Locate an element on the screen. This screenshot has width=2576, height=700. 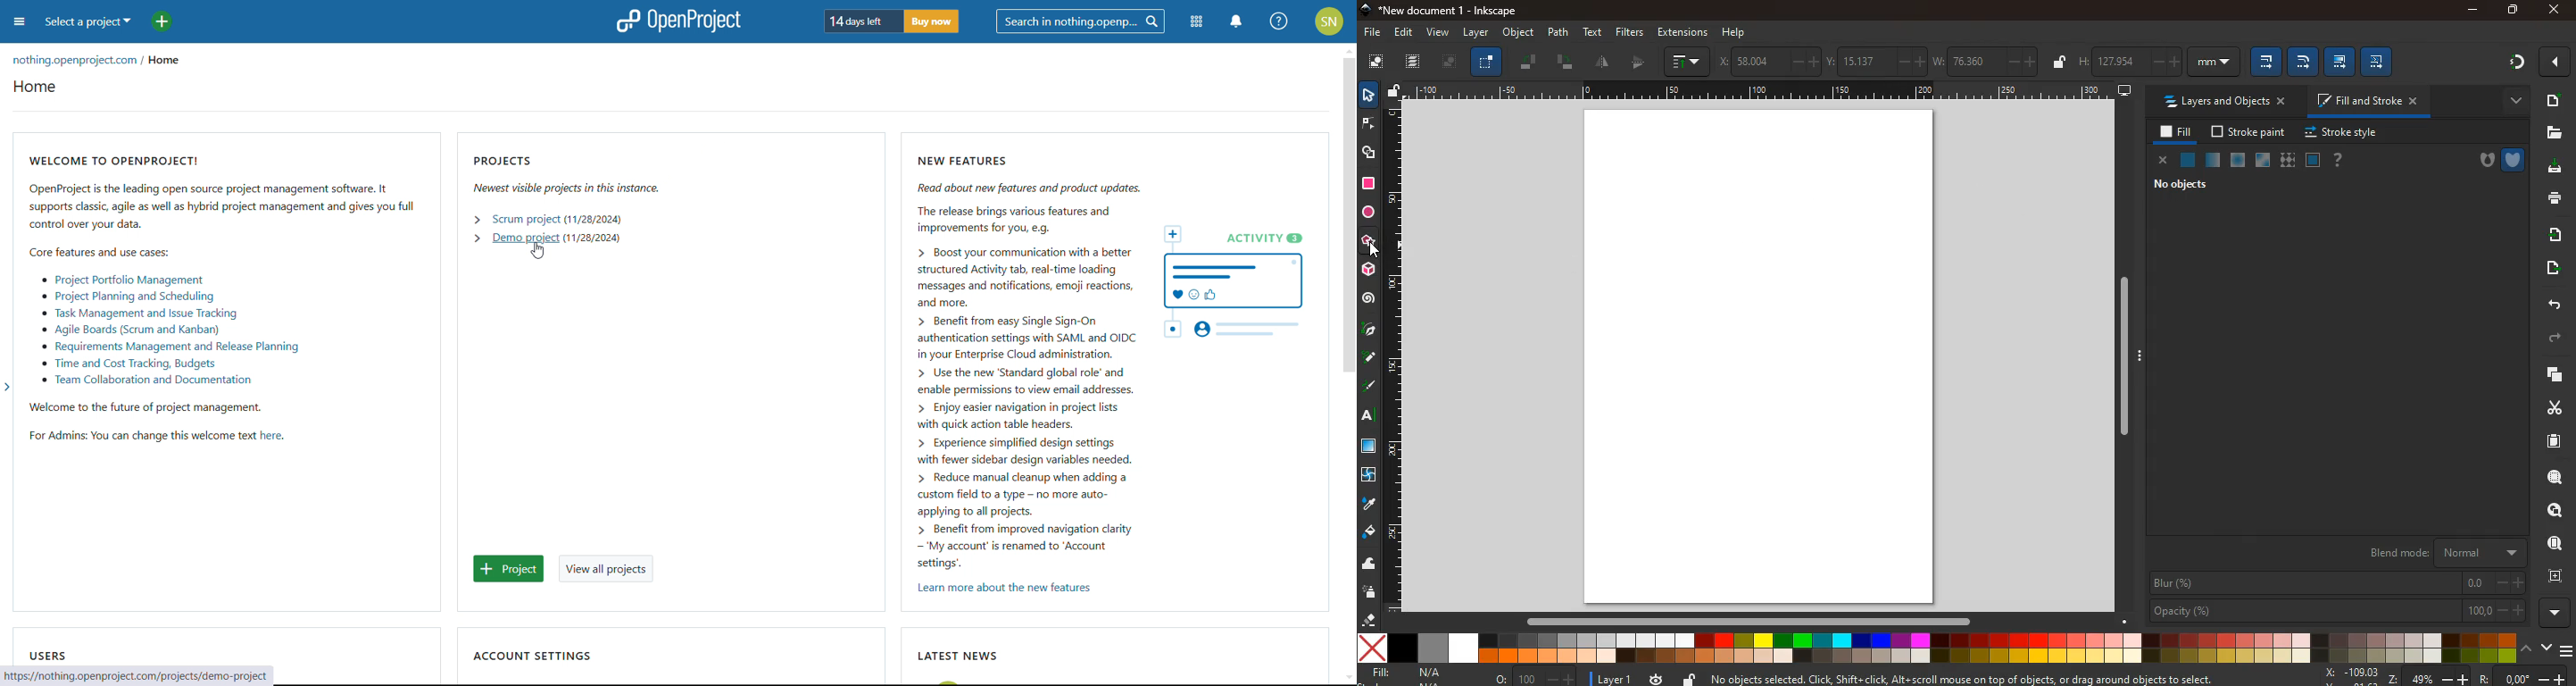
web address is located at coordinates (143, 676).